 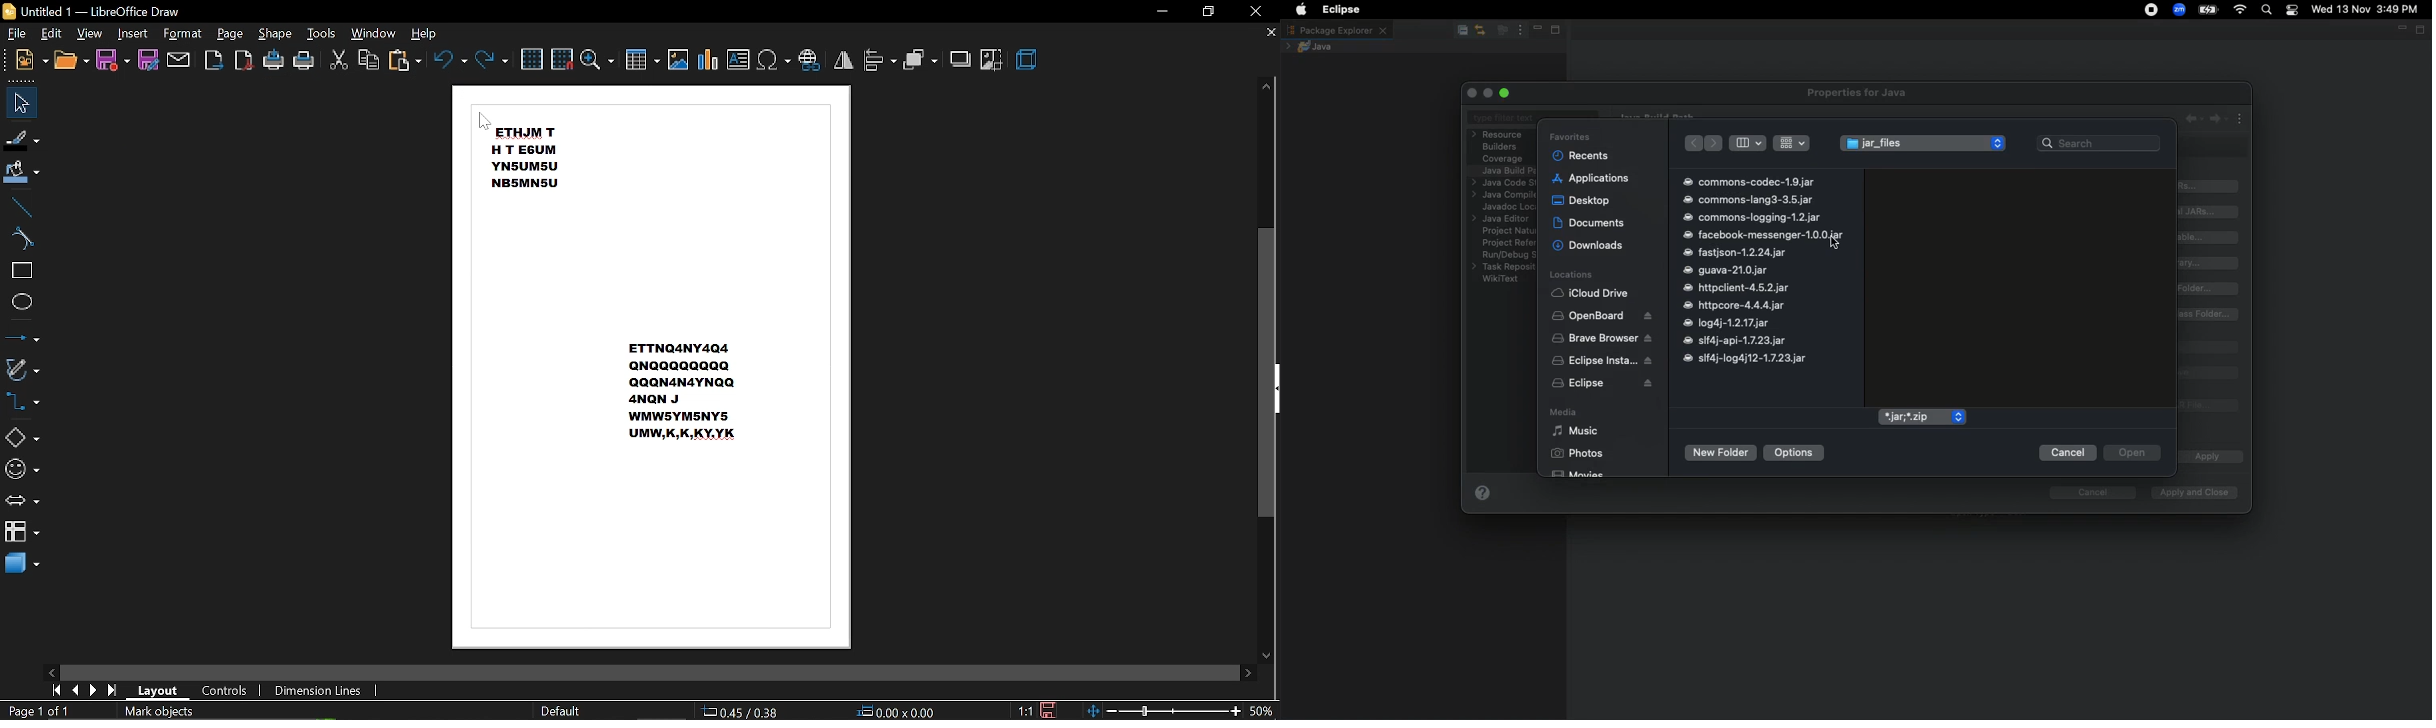 I want to click on page, so click(x=230, y=33).